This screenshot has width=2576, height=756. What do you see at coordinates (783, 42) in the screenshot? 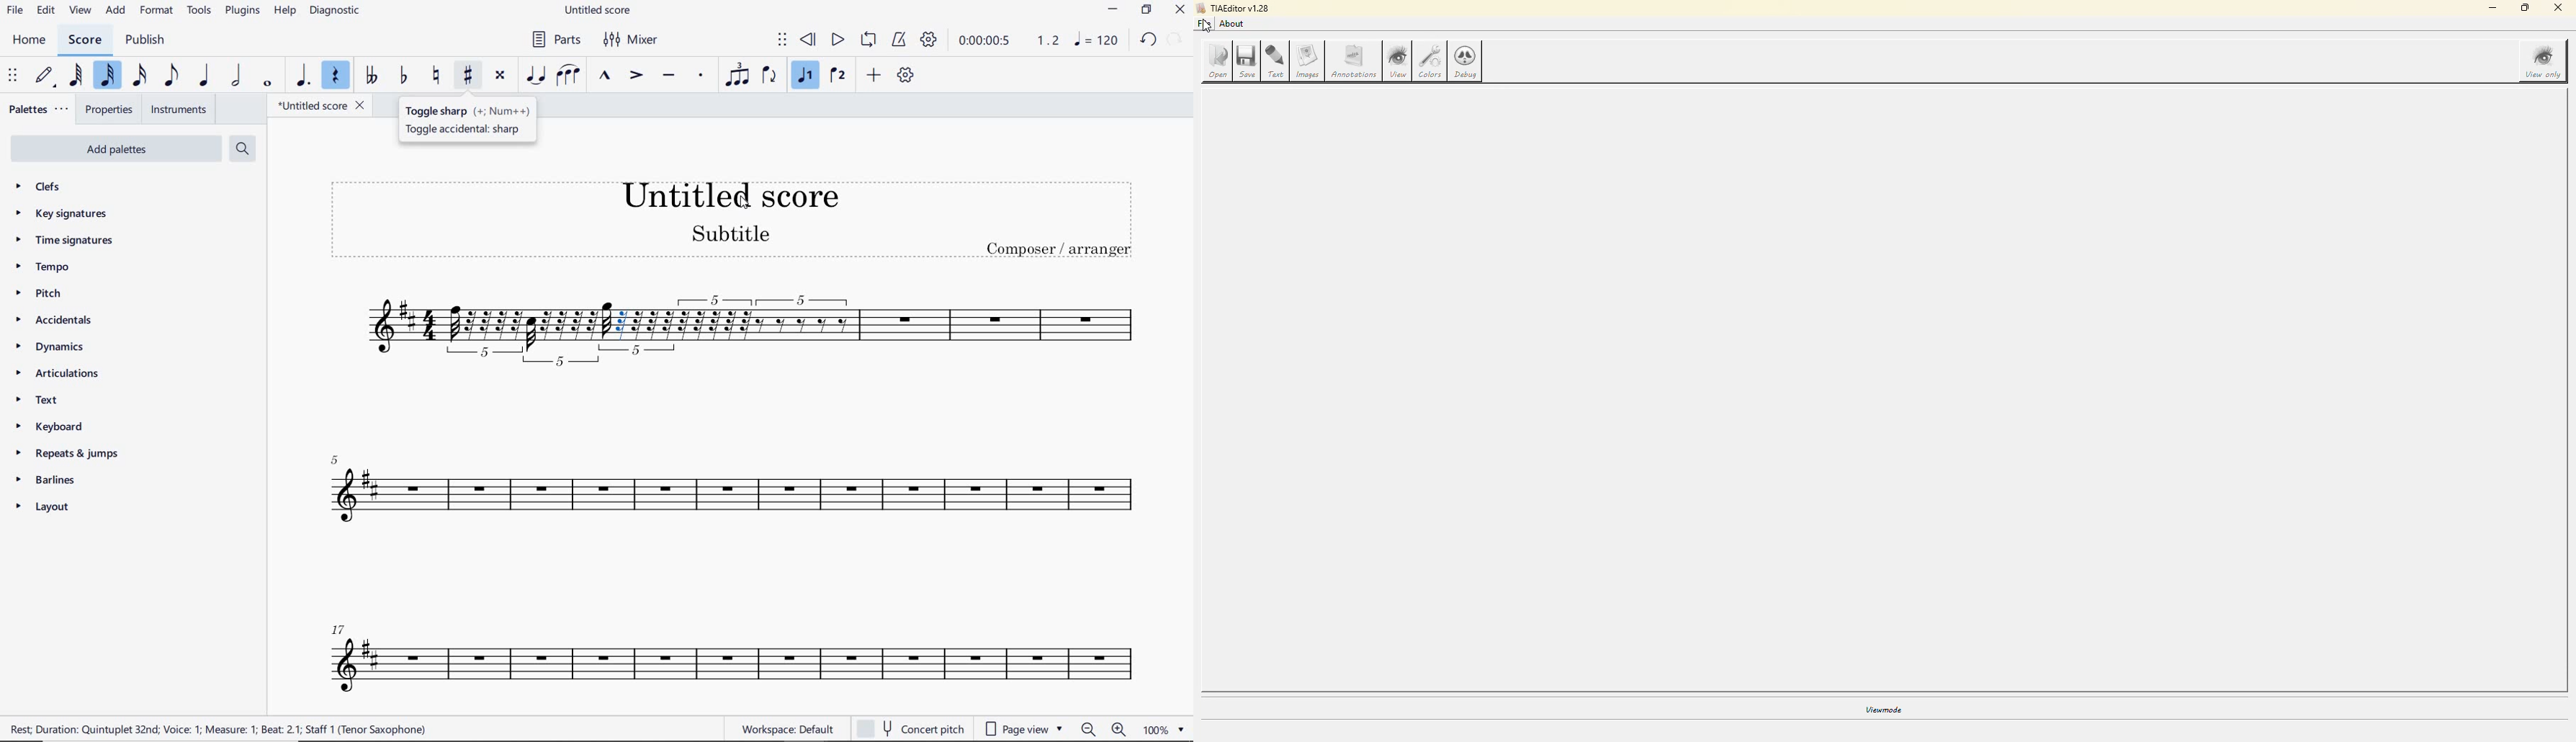
I see `SELECT TO MOVE` at bounding box center [783, 42].